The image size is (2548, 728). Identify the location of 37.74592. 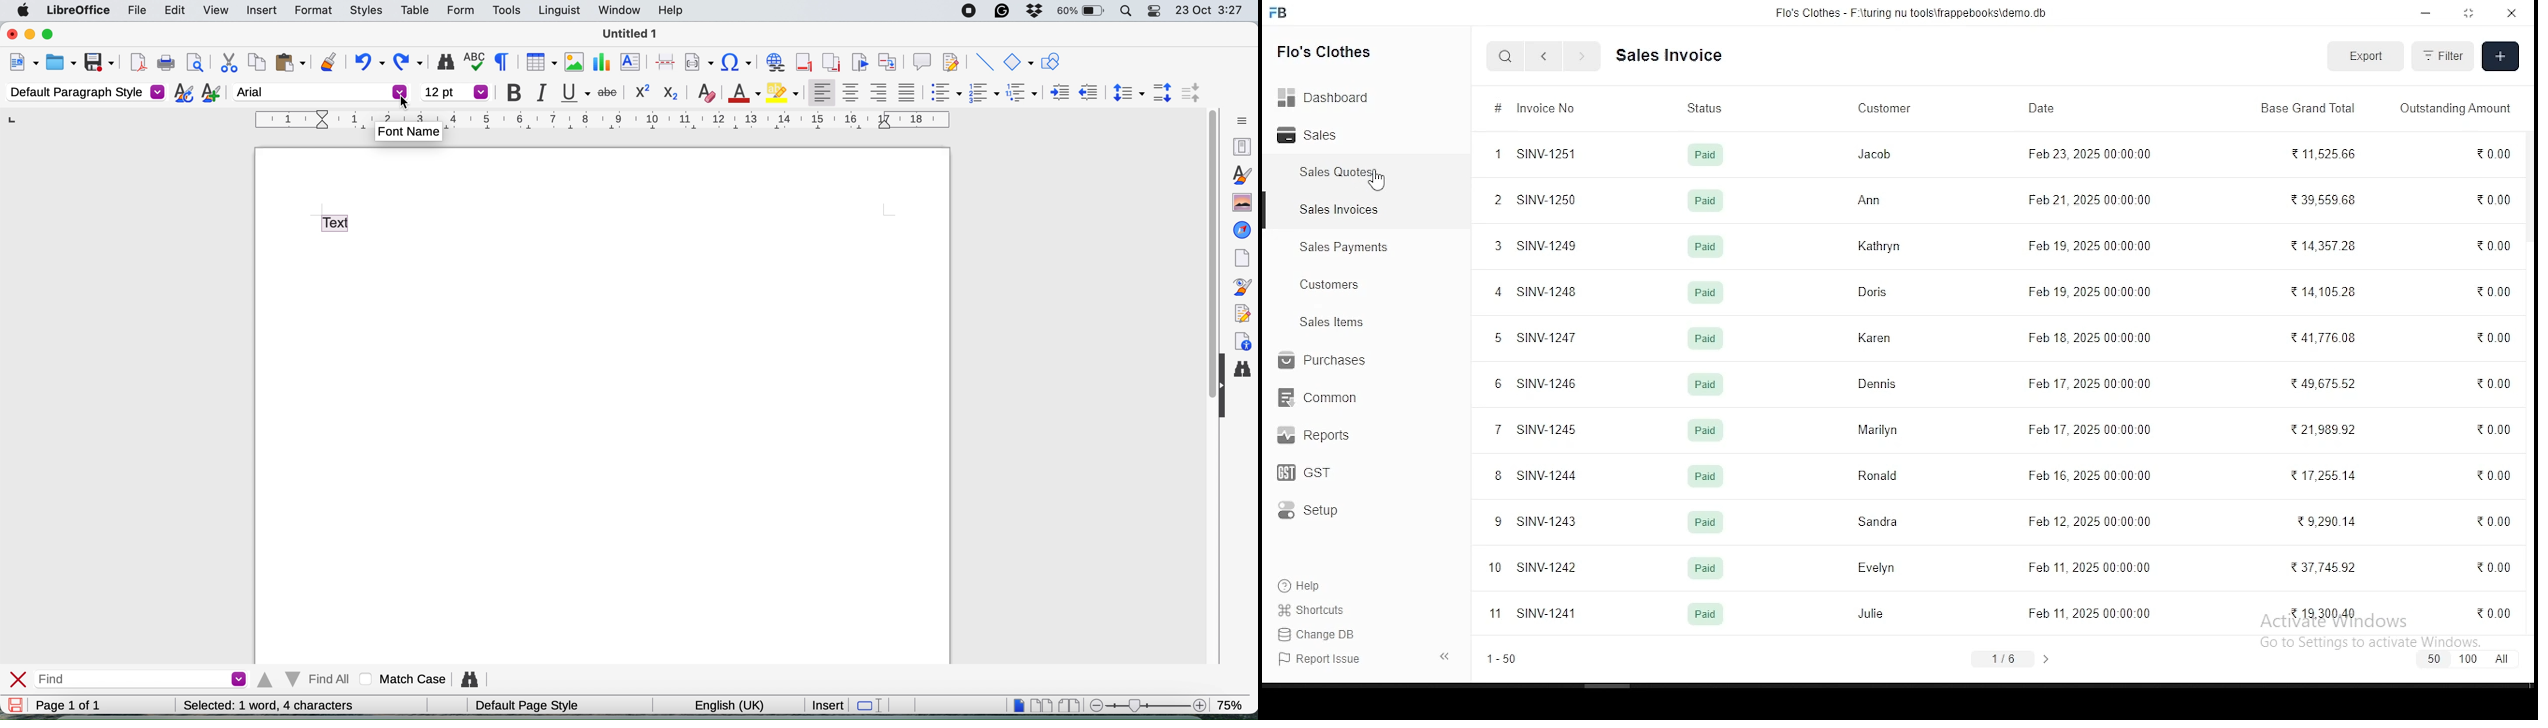
(2329, 567).